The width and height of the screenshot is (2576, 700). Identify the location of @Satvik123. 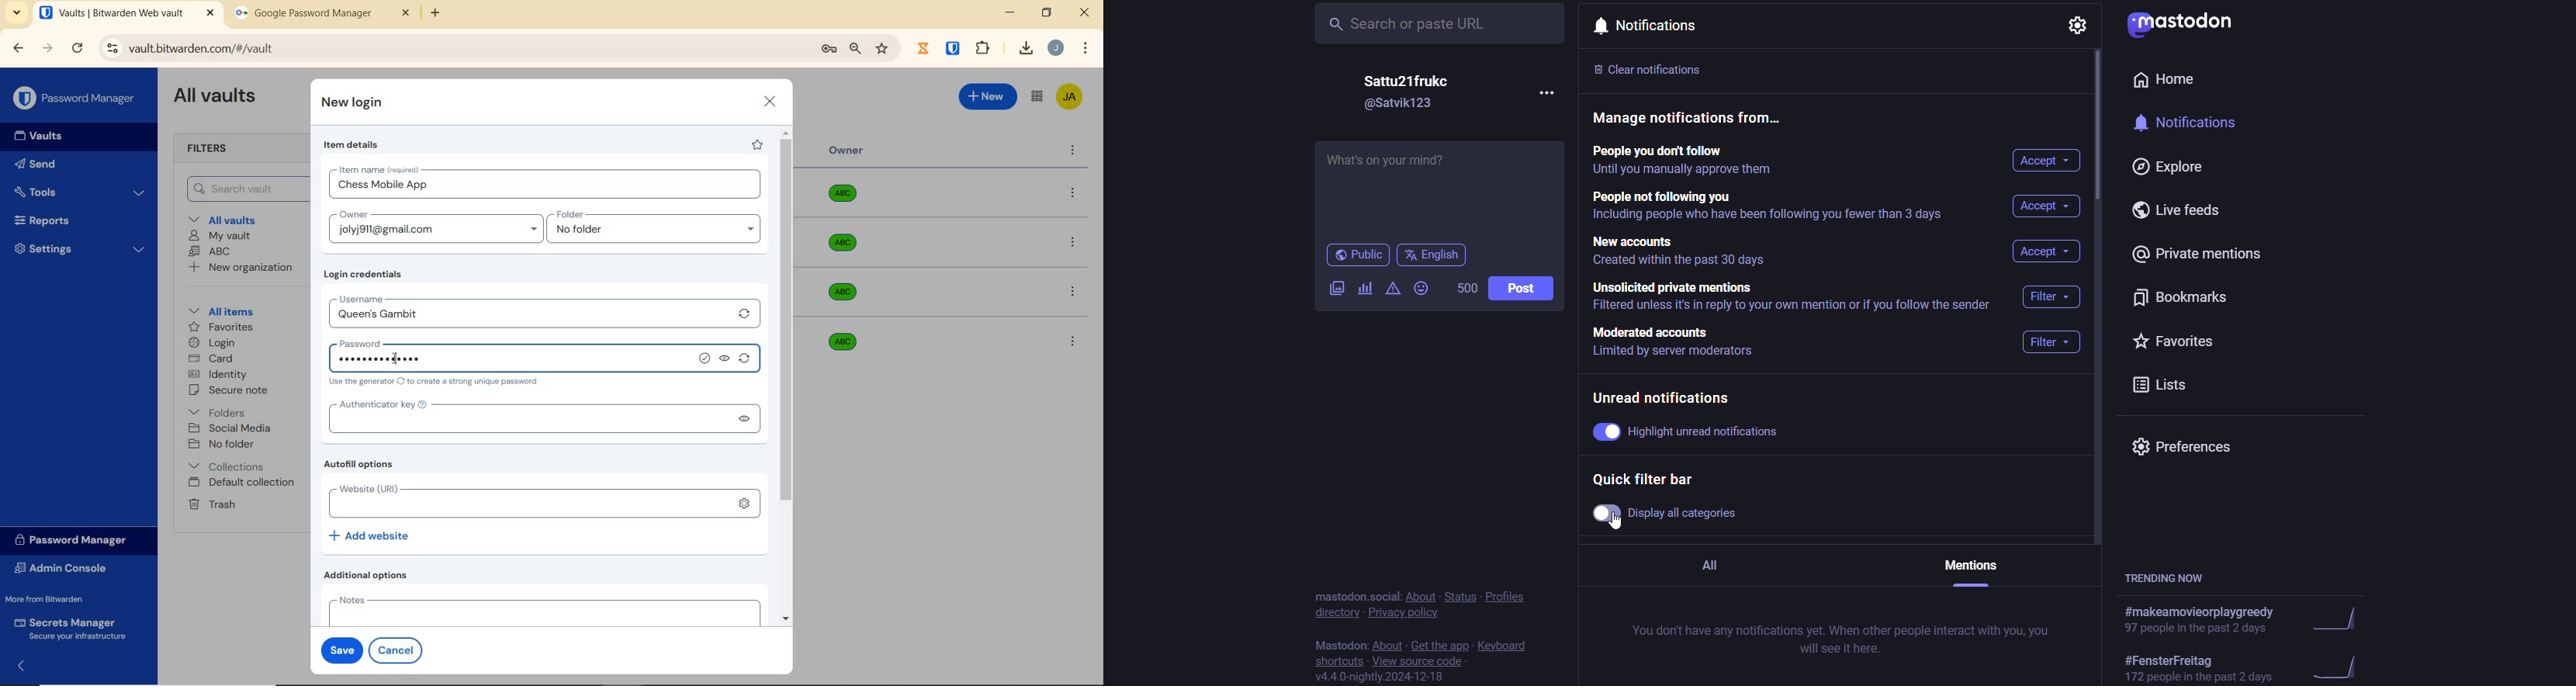
(1401, 107).